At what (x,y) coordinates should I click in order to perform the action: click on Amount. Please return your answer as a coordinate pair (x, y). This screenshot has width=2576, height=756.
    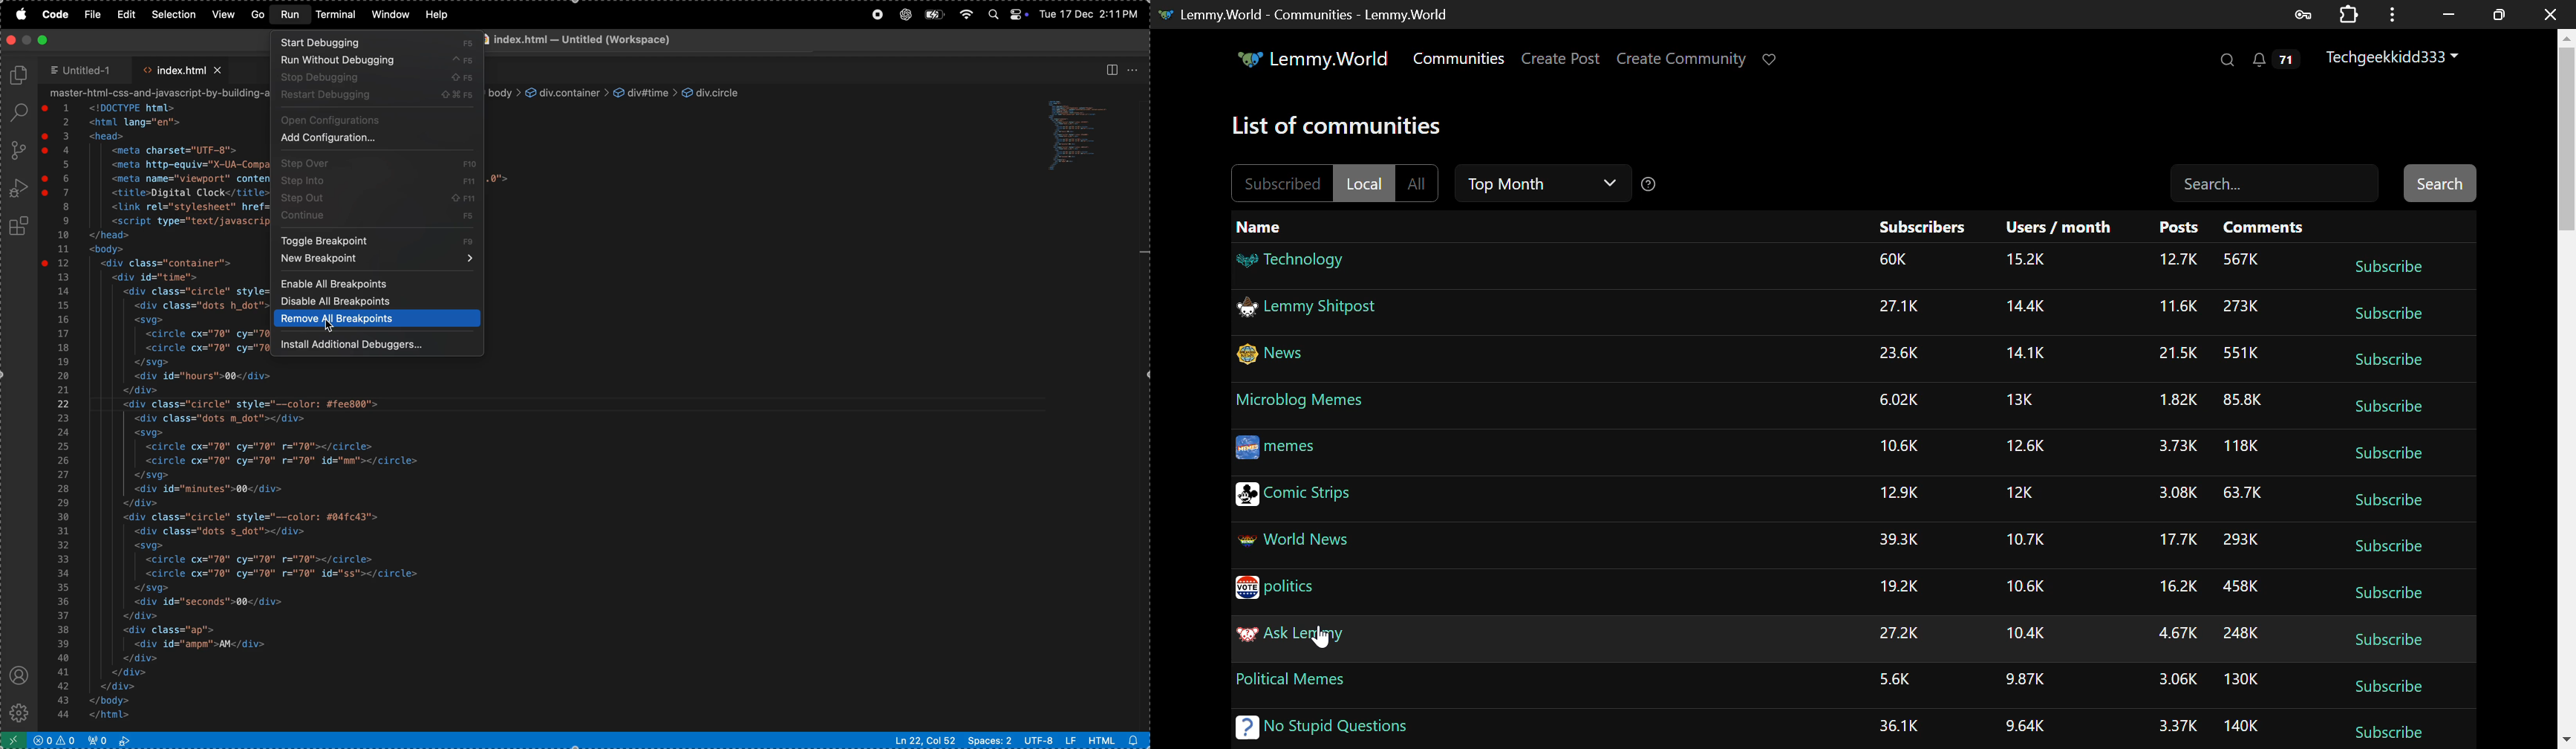
    Looking at the image, I should click on (1895, 590).